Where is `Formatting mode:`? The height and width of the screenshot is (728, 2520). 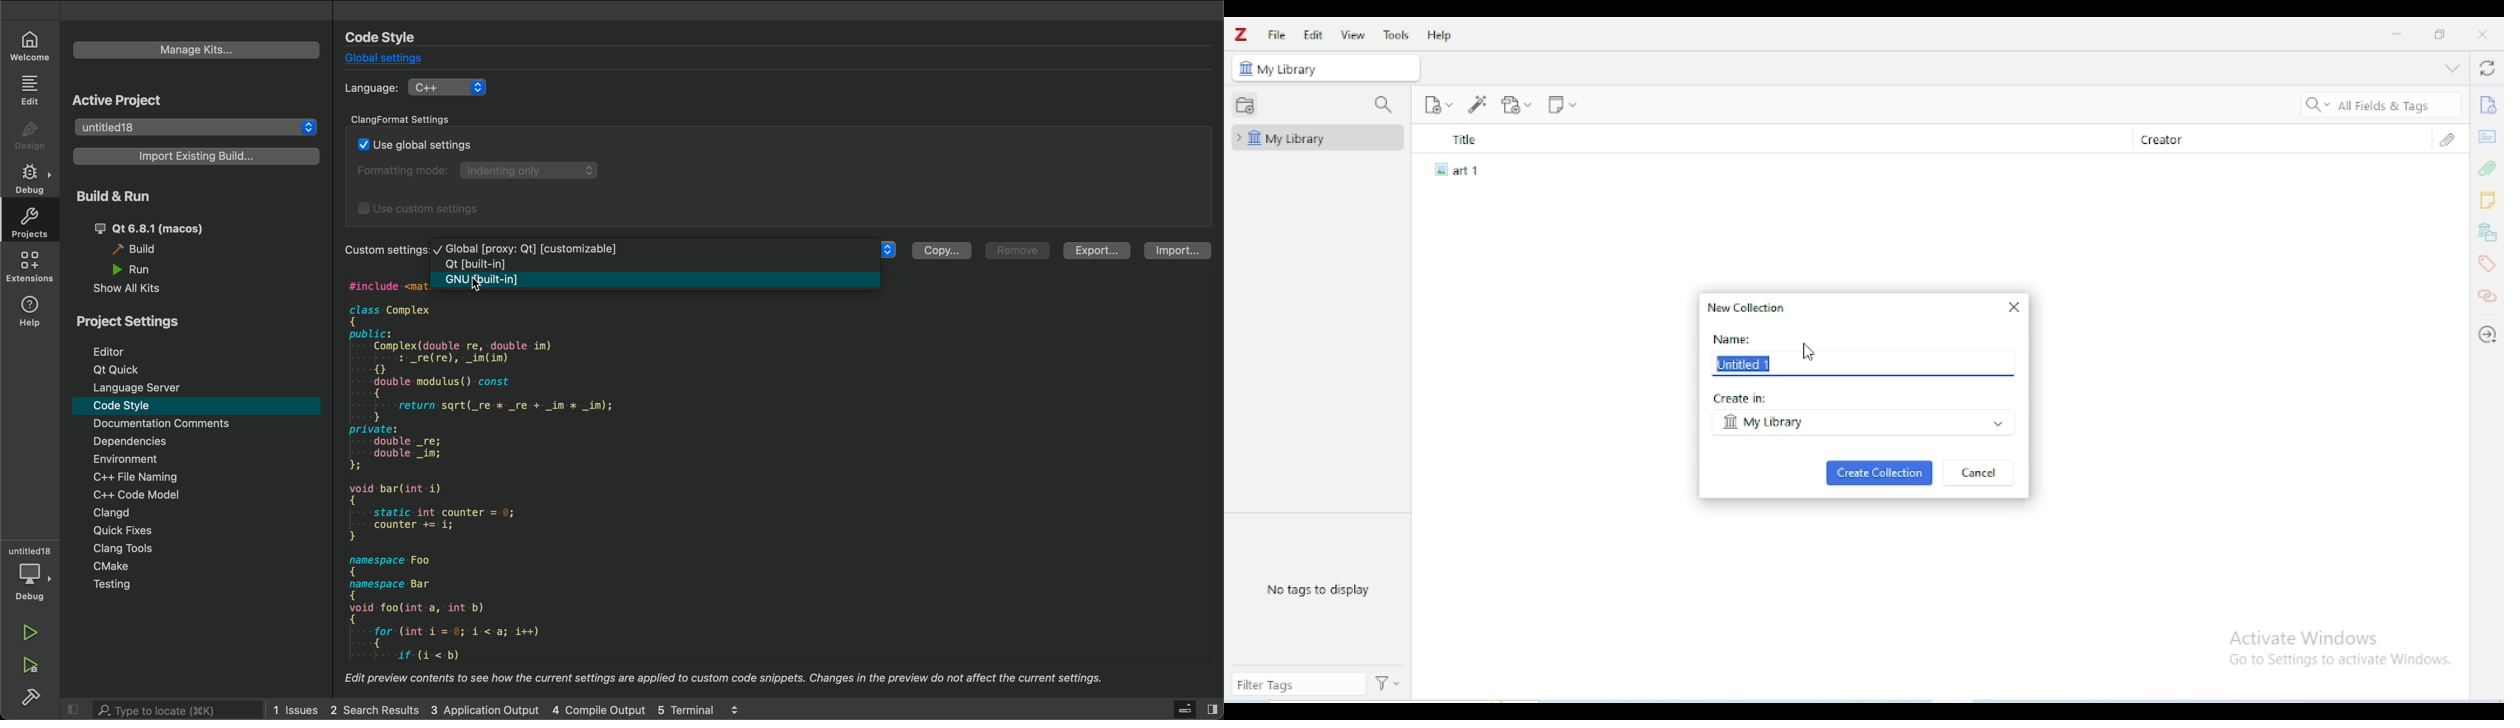 Formatting mode: is located at coordinates (405, 170).